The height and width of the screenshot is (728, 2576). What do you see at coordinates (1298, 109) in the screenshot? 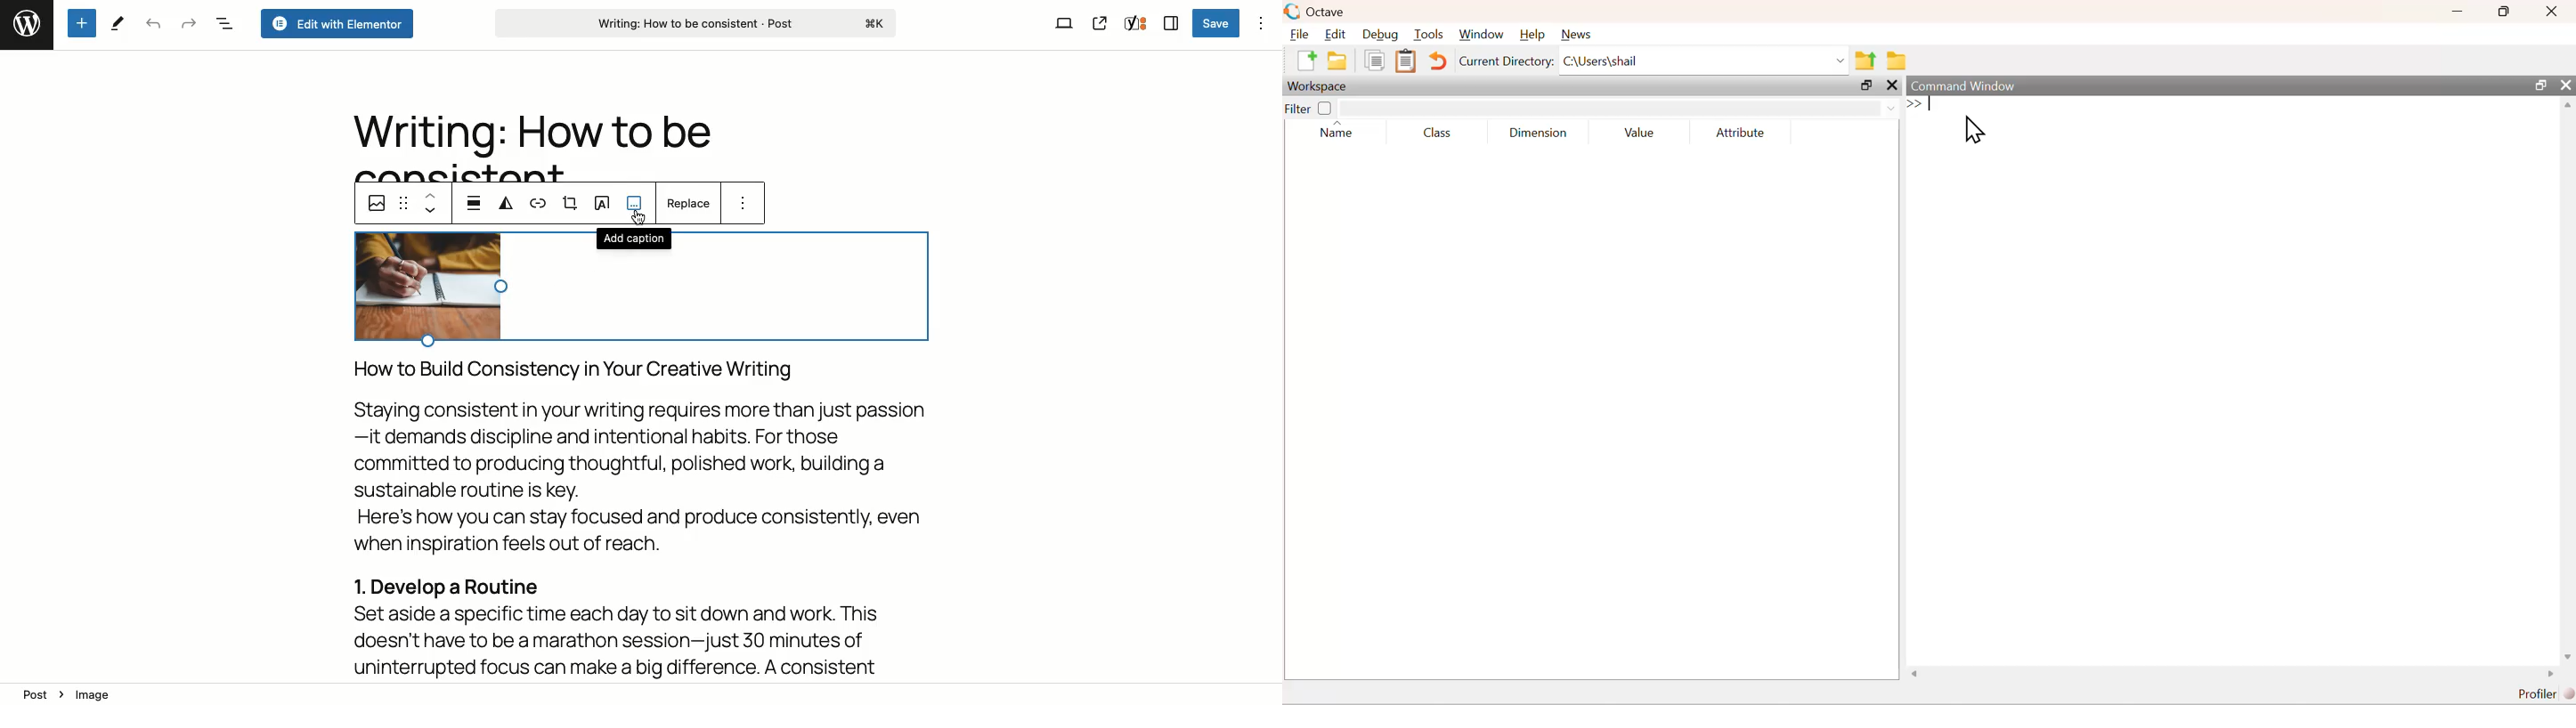
I see `Filter` at bounding box center [1298, 109].